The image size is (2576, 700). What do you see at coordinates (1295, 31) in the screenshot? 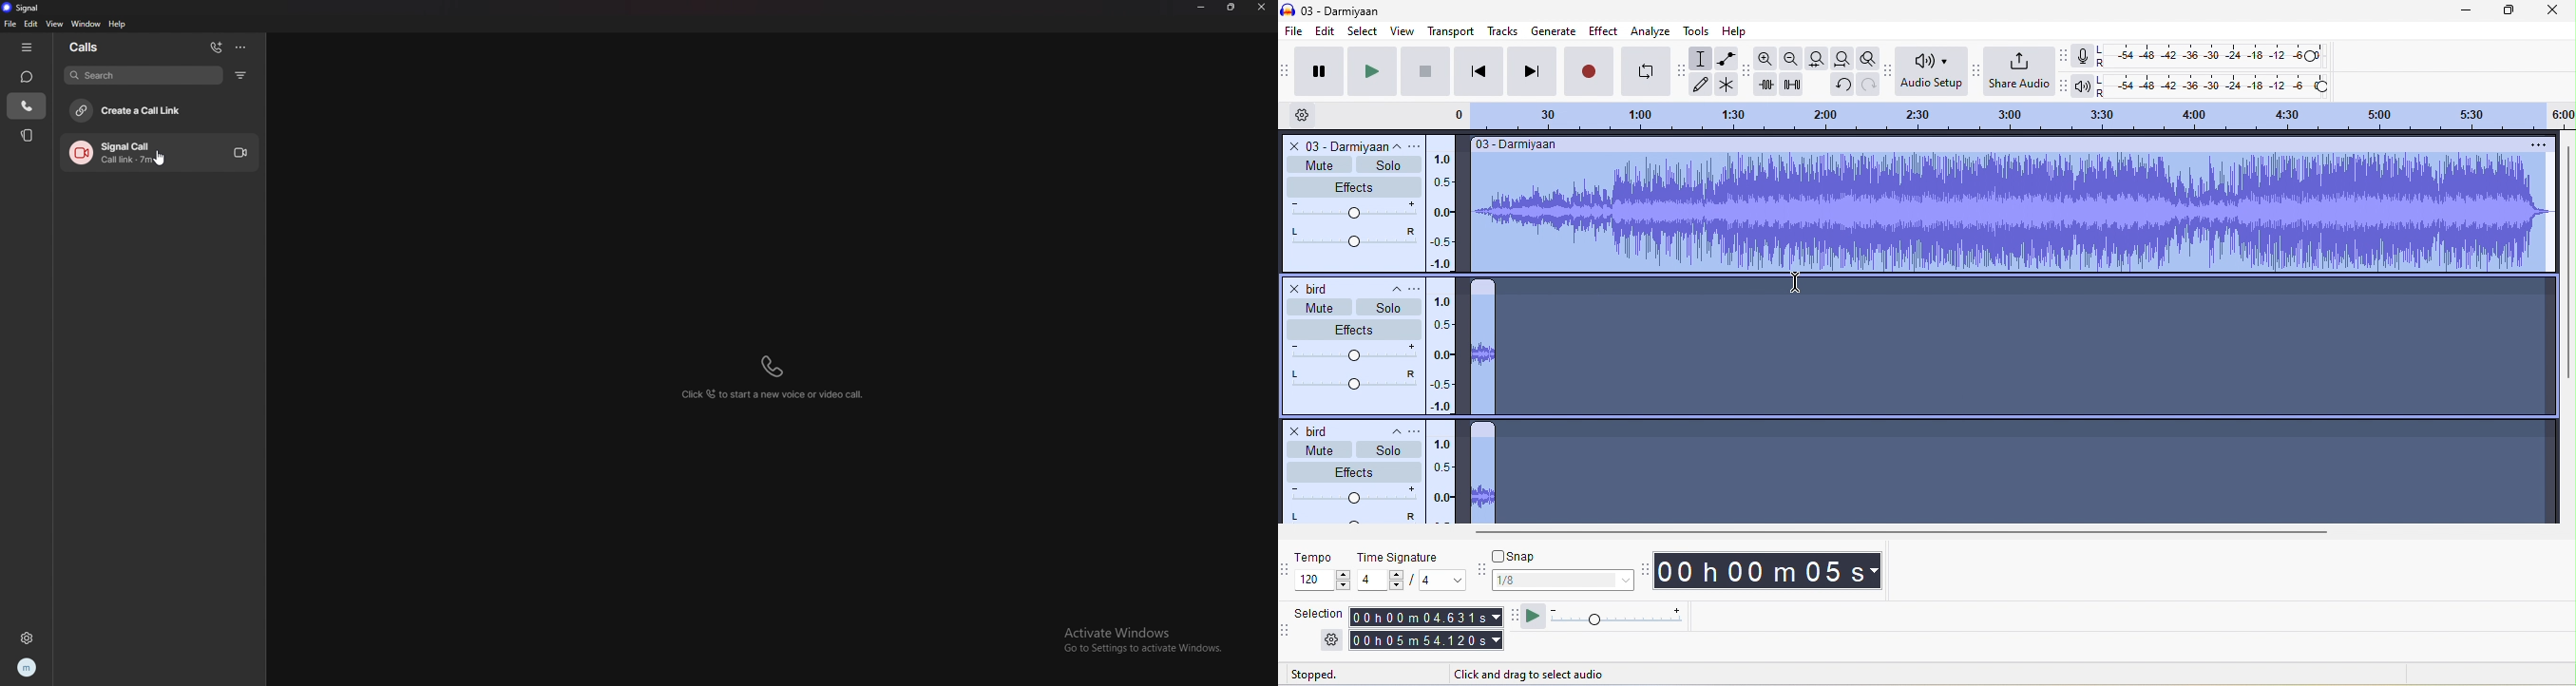
I see `file` at bounding box center [1295, 31].